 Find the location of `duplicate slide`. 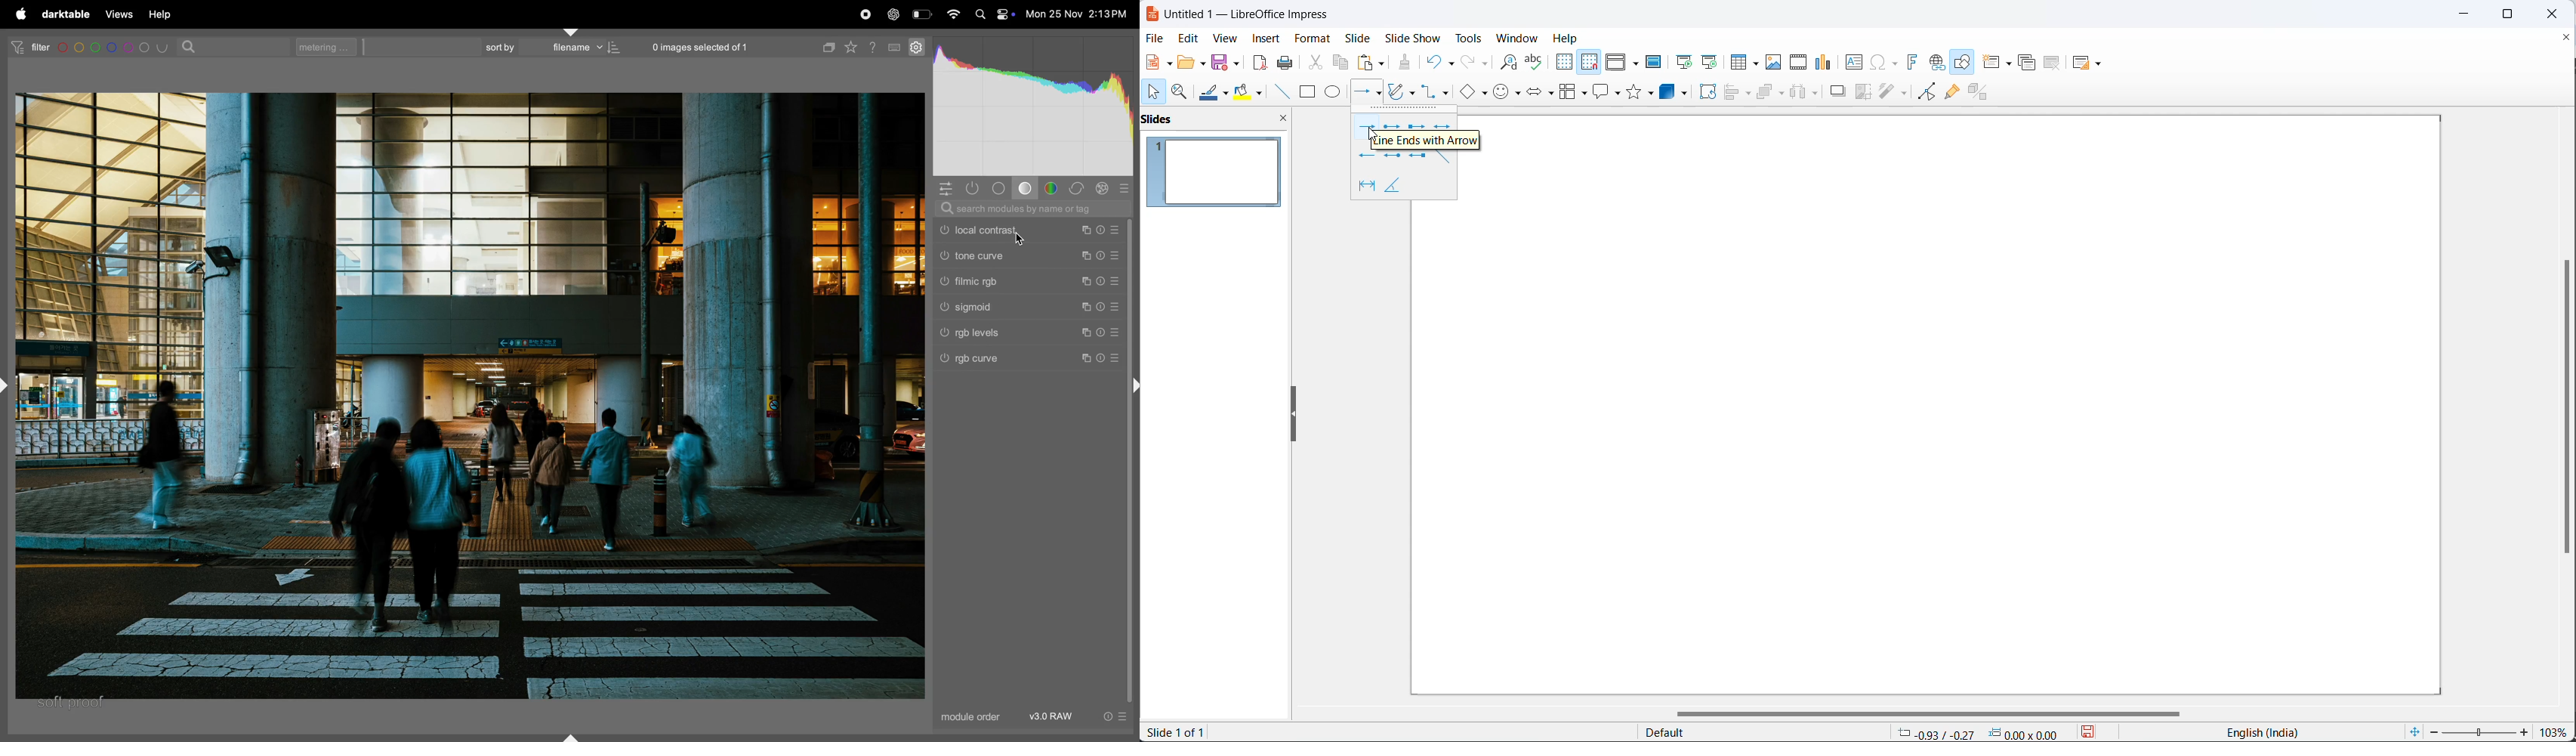

duplicate slide is located at coordinates (2025, 64).